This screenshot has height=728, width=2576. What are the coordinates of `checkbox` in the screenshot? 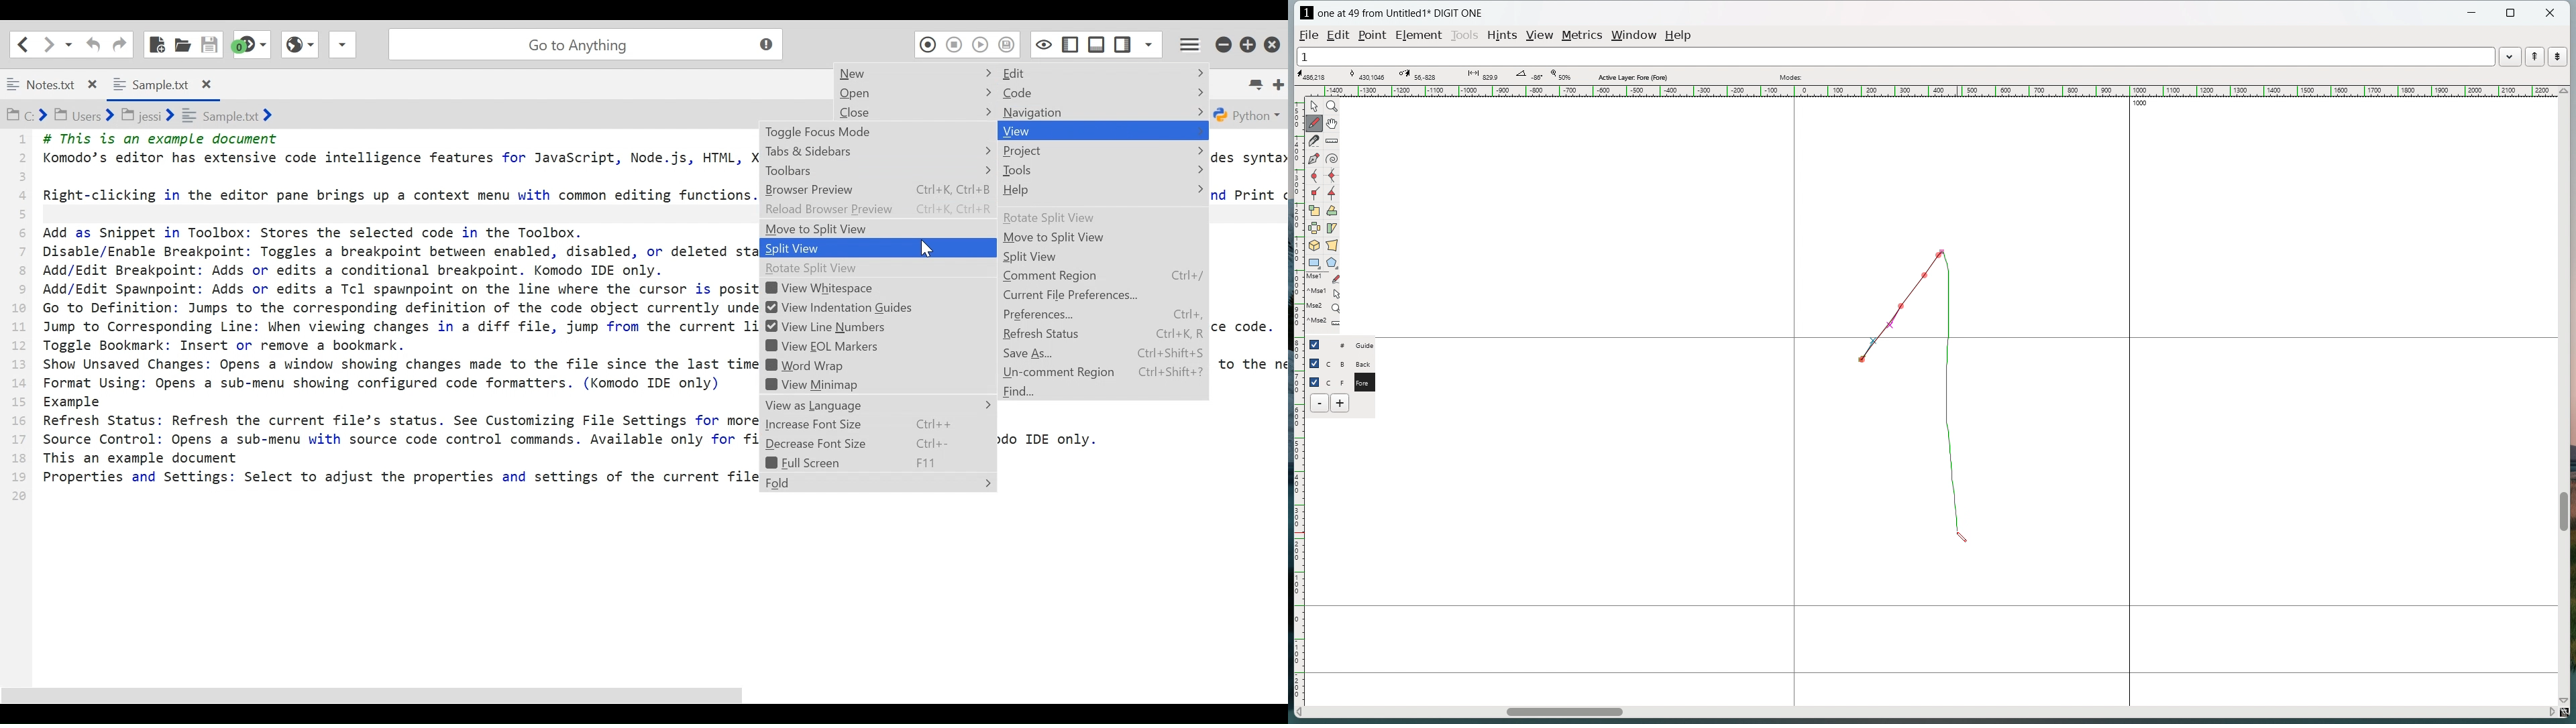 It's located at (1314, 363).